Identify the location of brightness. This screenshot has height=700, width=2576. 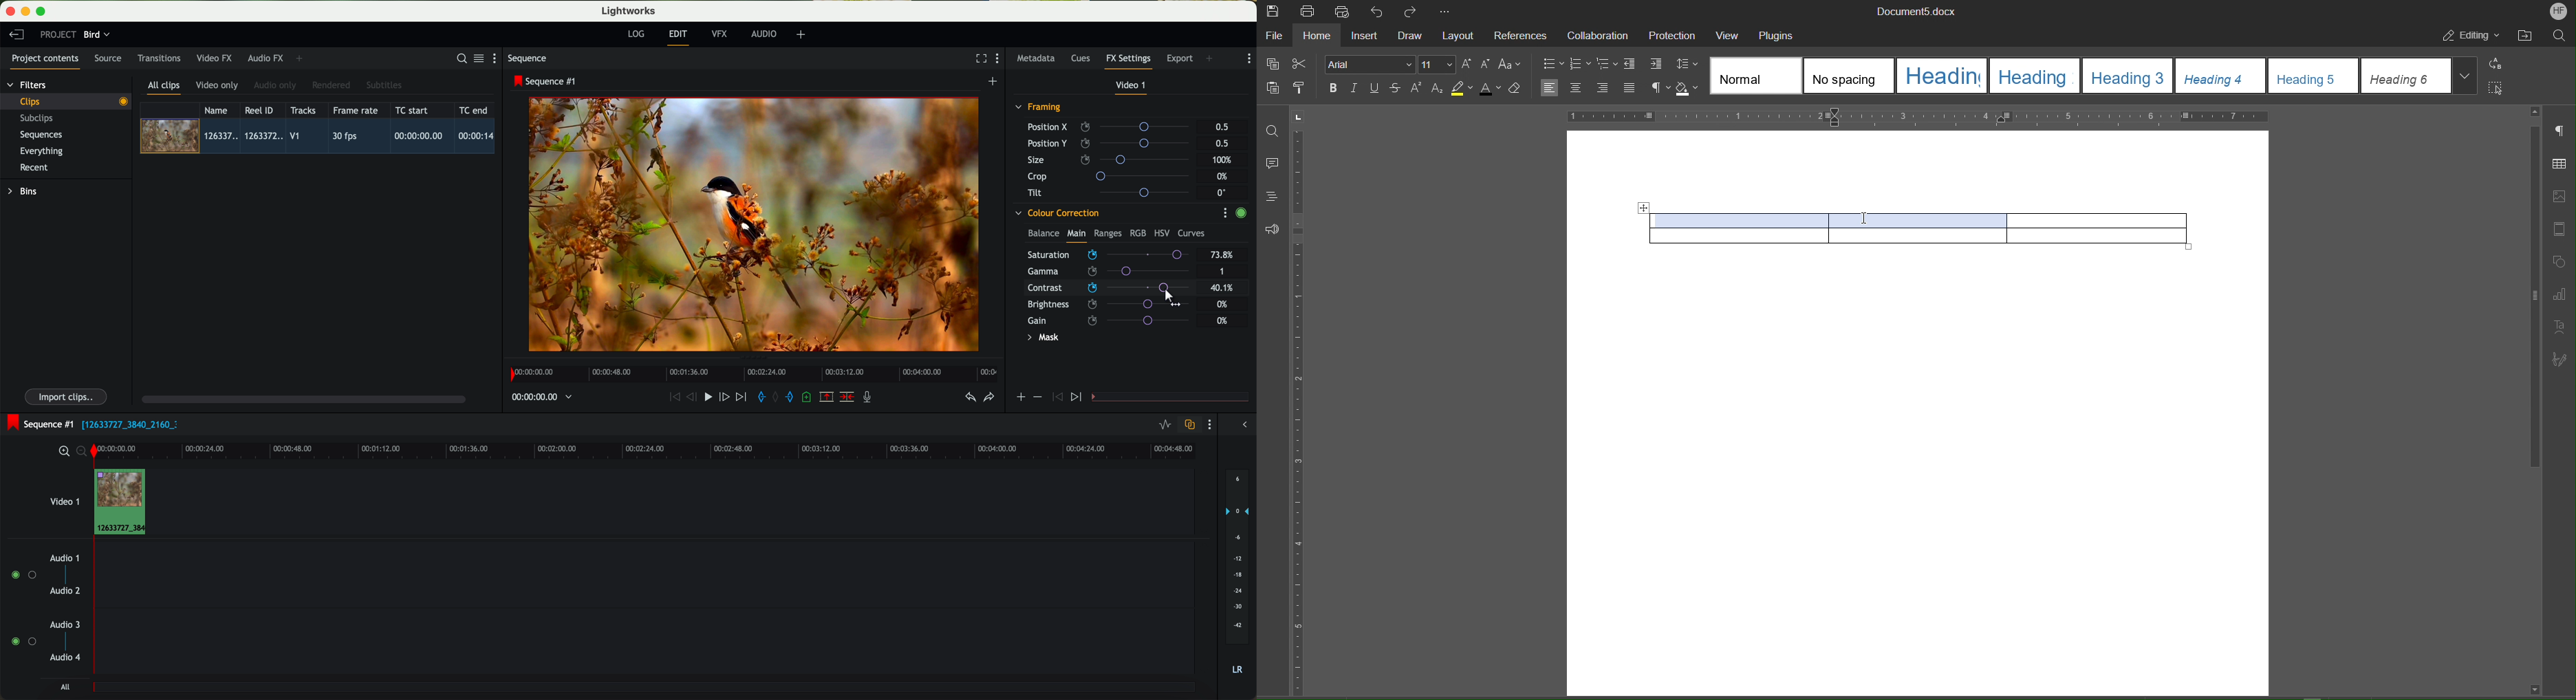
(1115, 304).